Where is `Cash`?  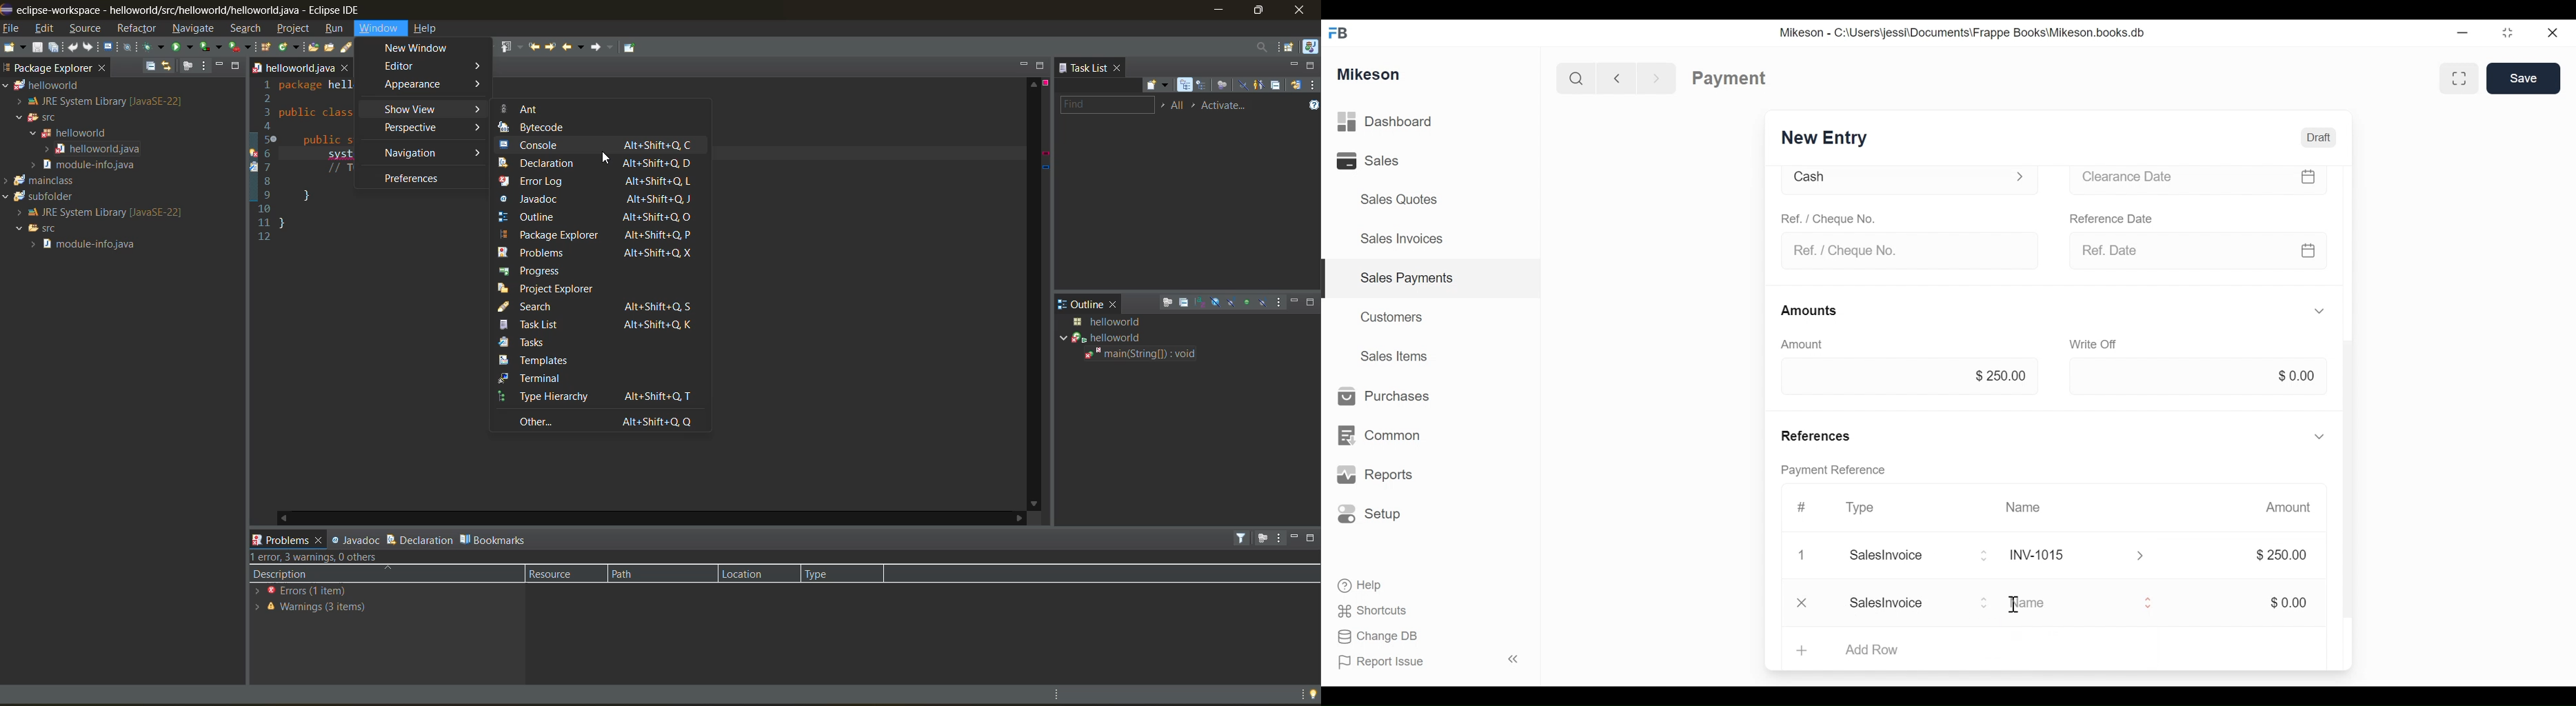
Cash is located at coordinates (1904, 180).